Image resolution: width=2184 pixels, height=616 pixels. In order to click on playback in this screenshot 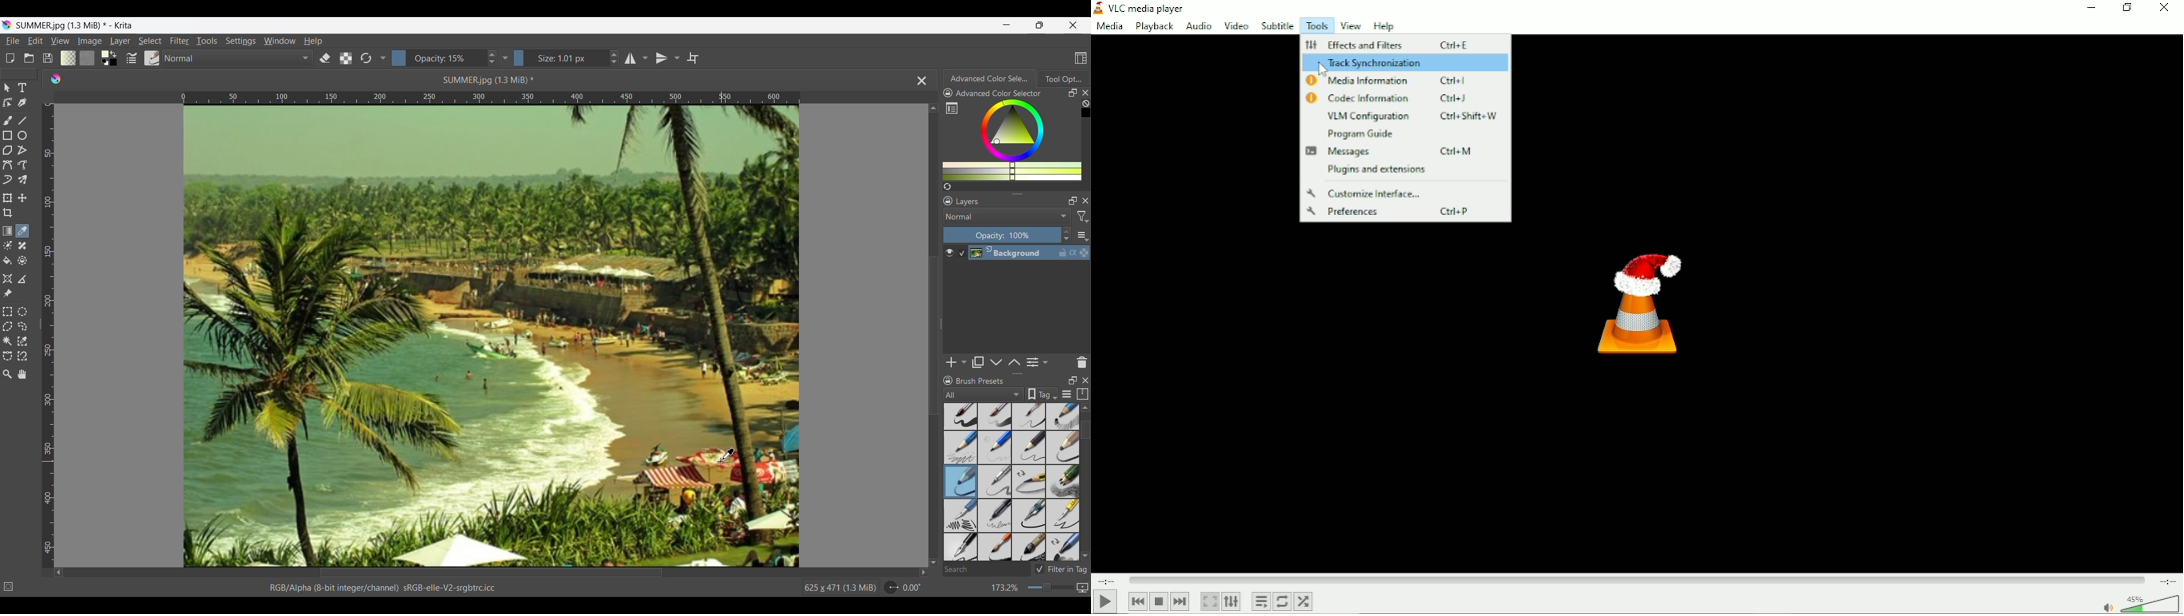, I will do `click(1155, 26)`.